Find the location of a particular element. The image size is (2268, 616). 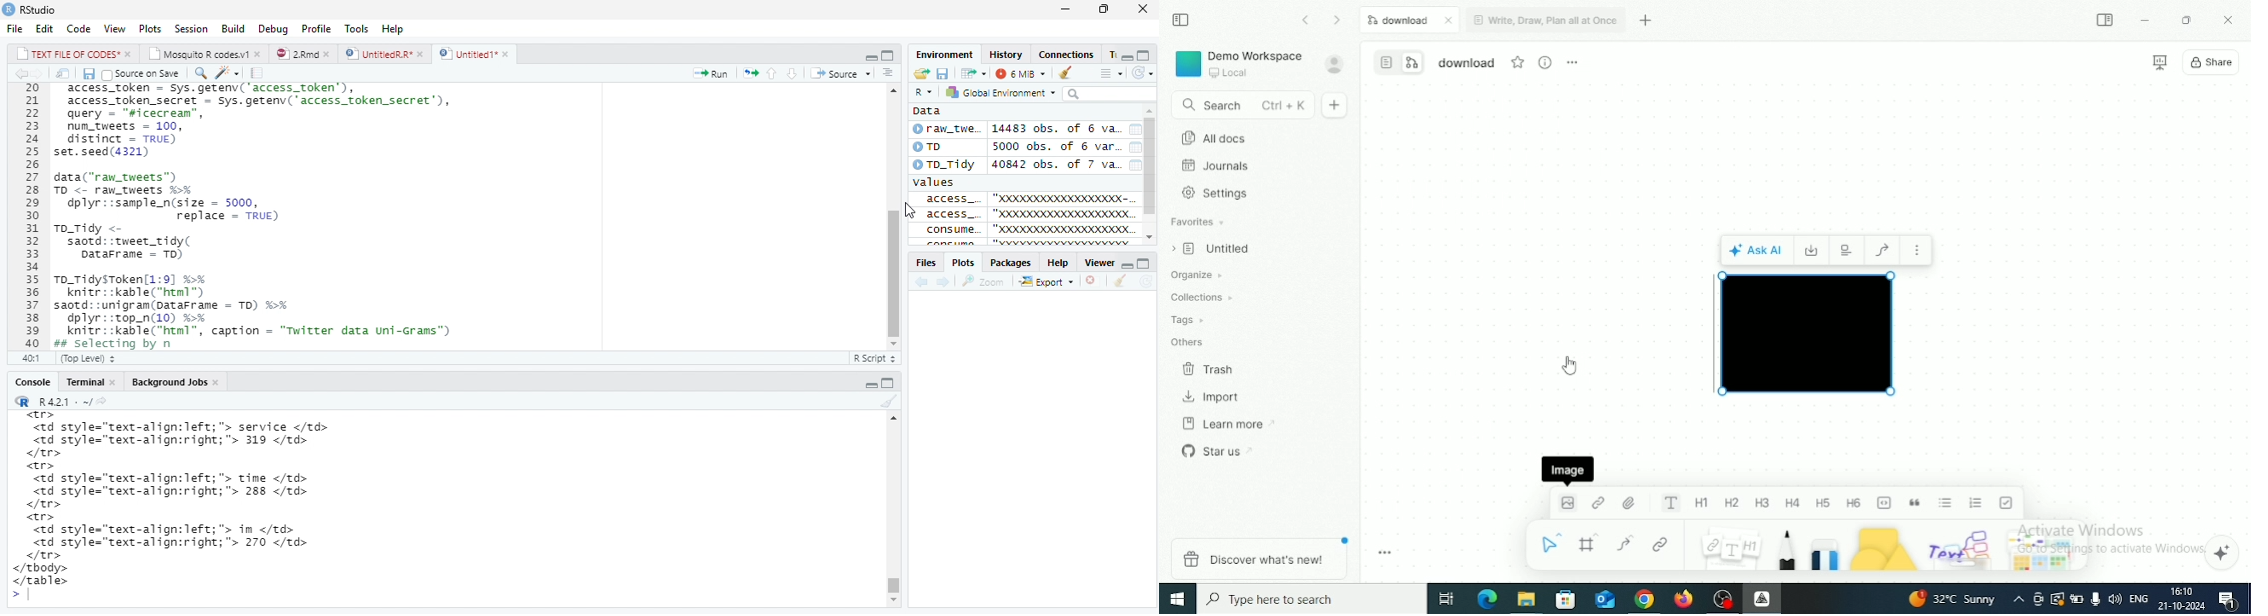

scrollbar is located at coordinates (893, 213).